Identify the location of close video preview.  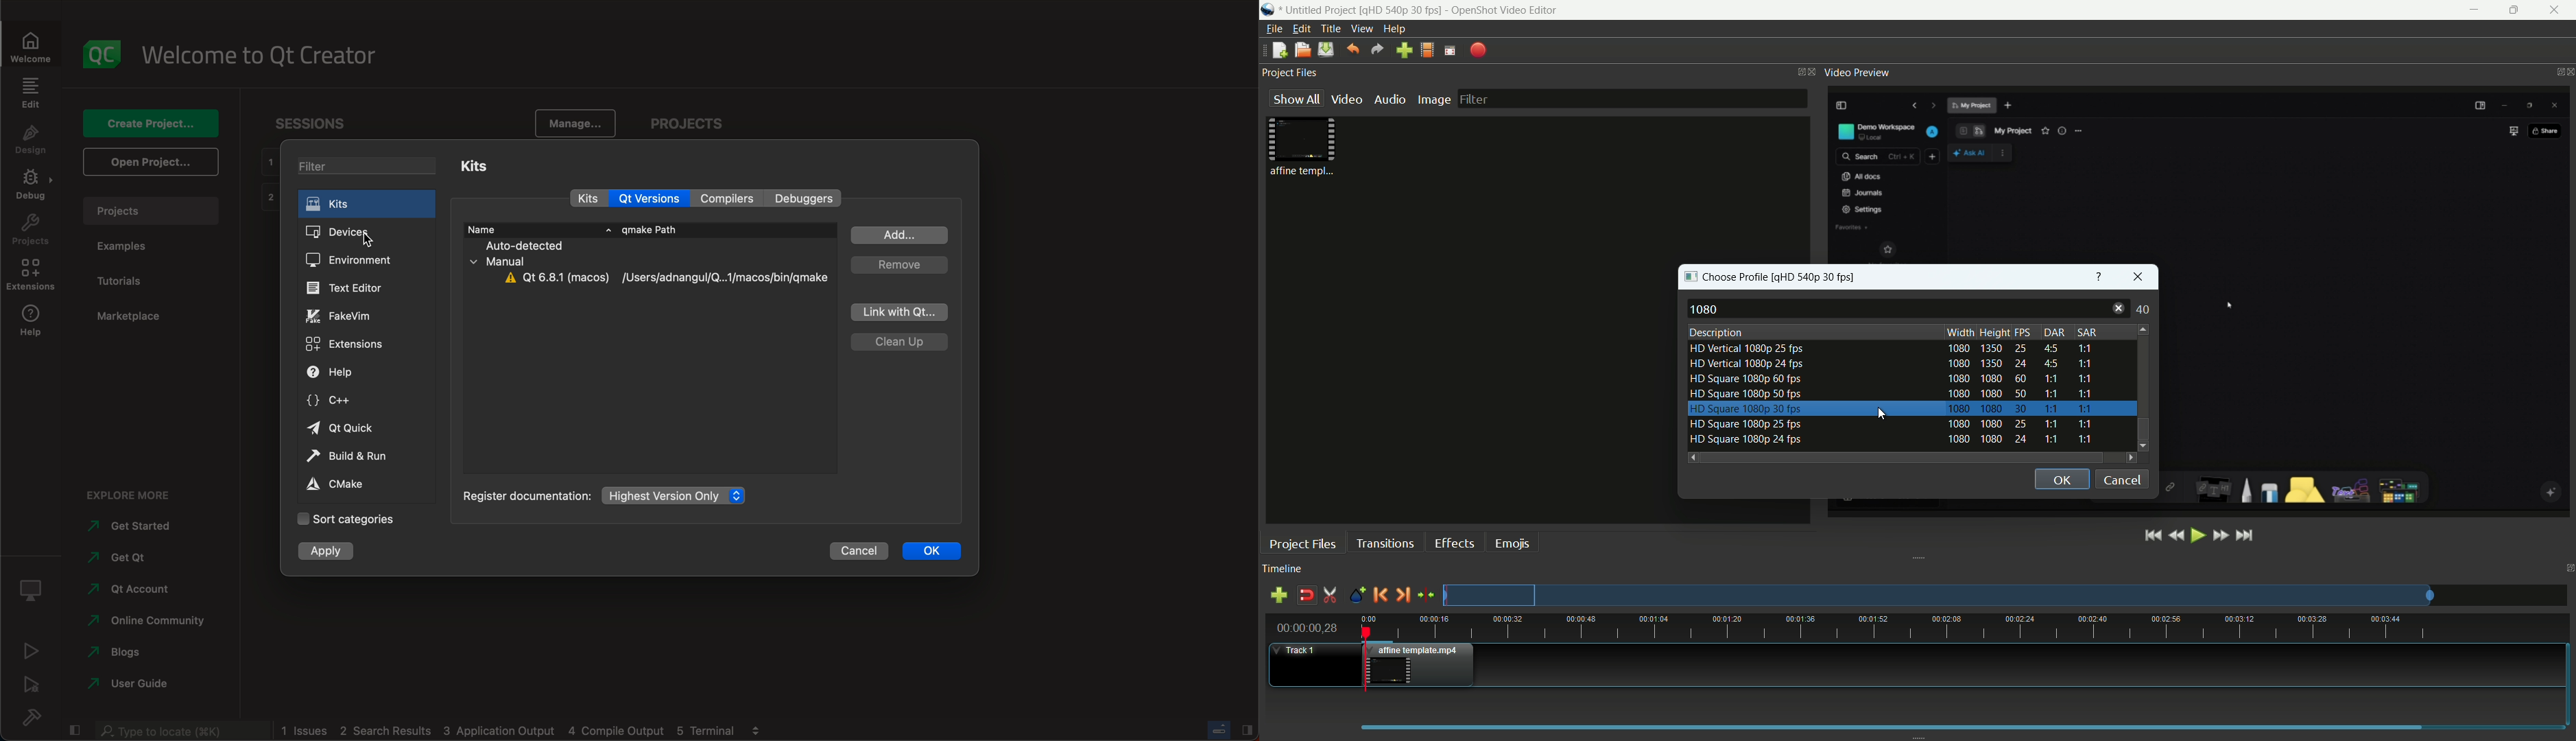
(2568, 72).